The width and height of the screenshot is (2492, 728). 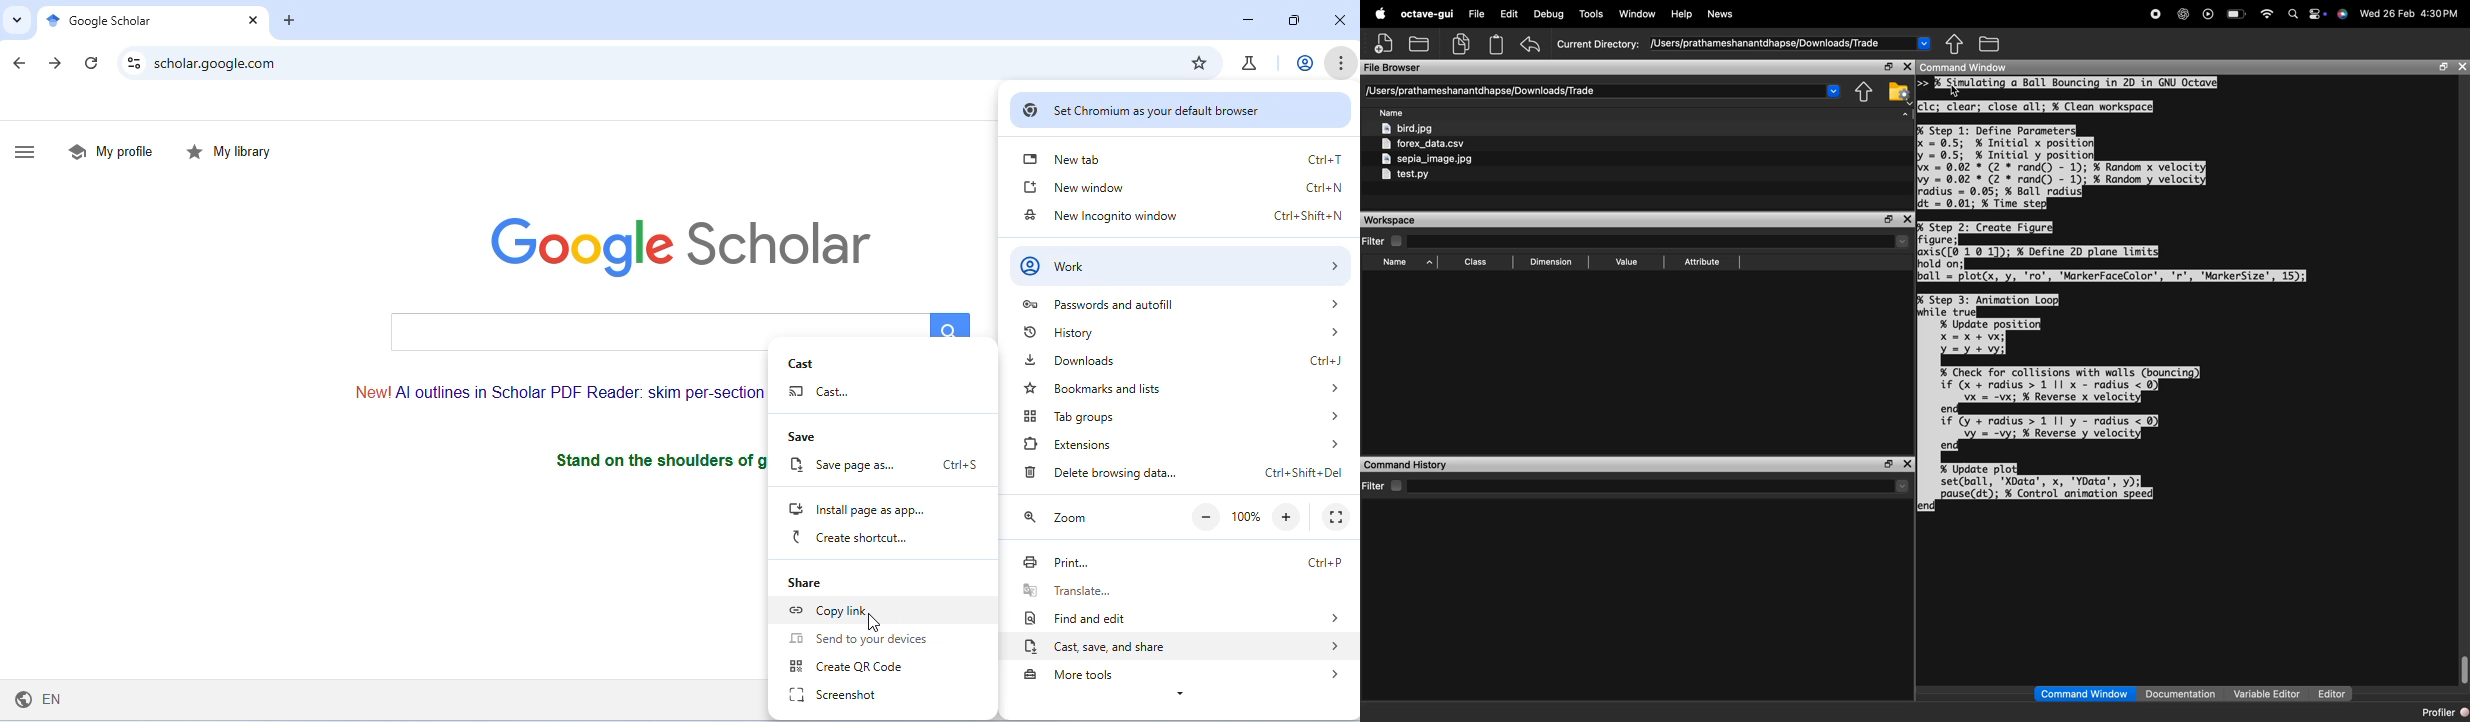 I want to click on refresh, so click(x=91, y=64).